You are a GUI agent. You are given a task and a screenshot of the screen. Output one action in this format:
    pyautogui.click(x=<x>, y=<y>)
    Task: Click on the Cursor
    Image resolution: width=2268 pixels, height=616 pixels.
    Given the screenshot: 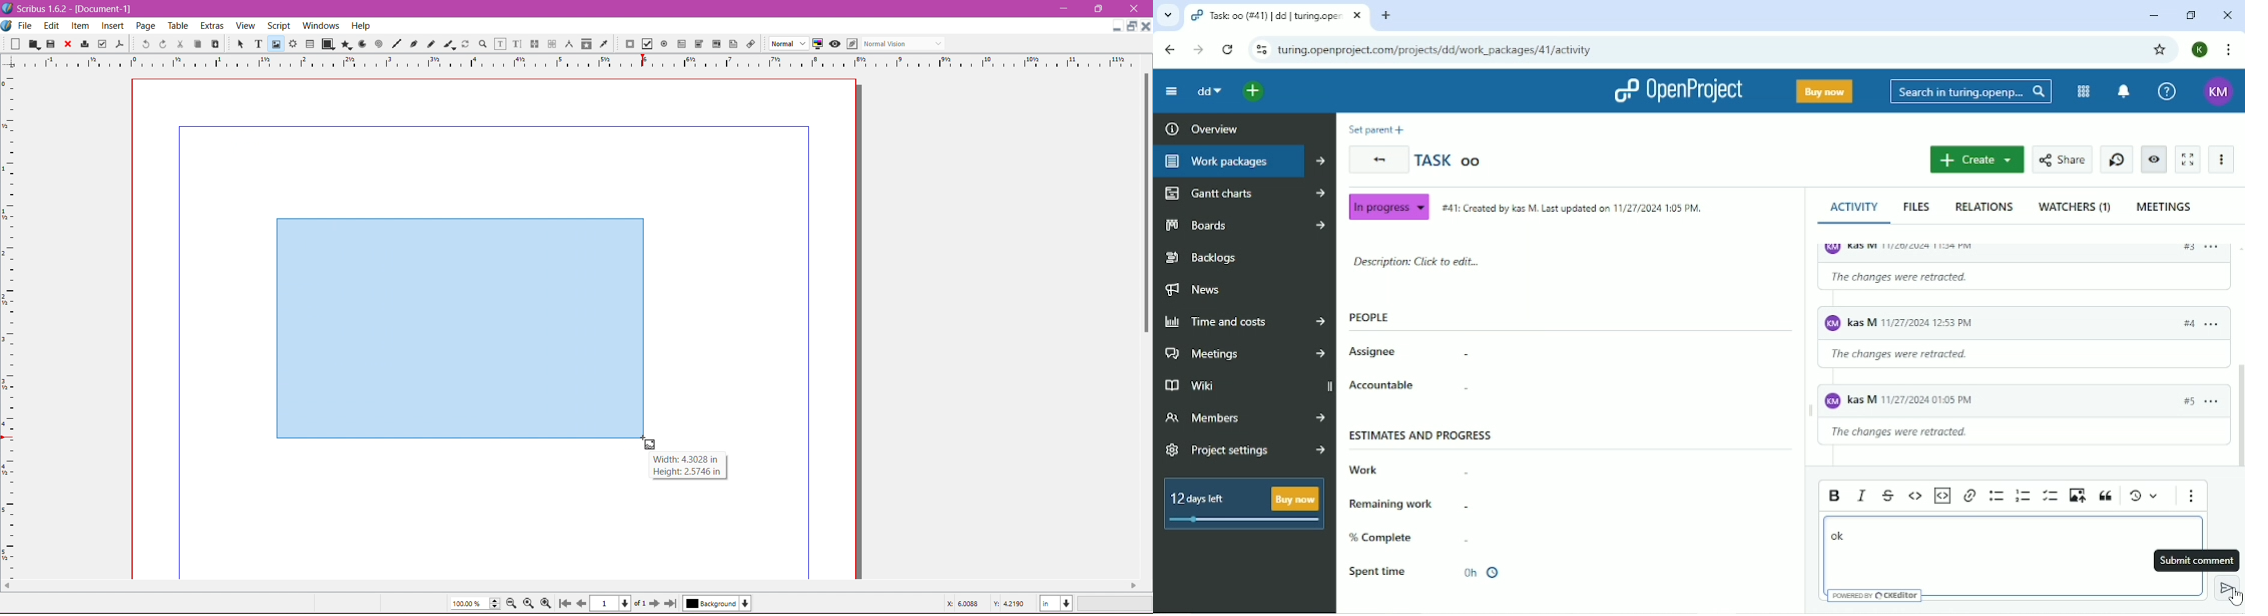 What is the action you would take?
    pyautogui.click(x=651, y=447)
    